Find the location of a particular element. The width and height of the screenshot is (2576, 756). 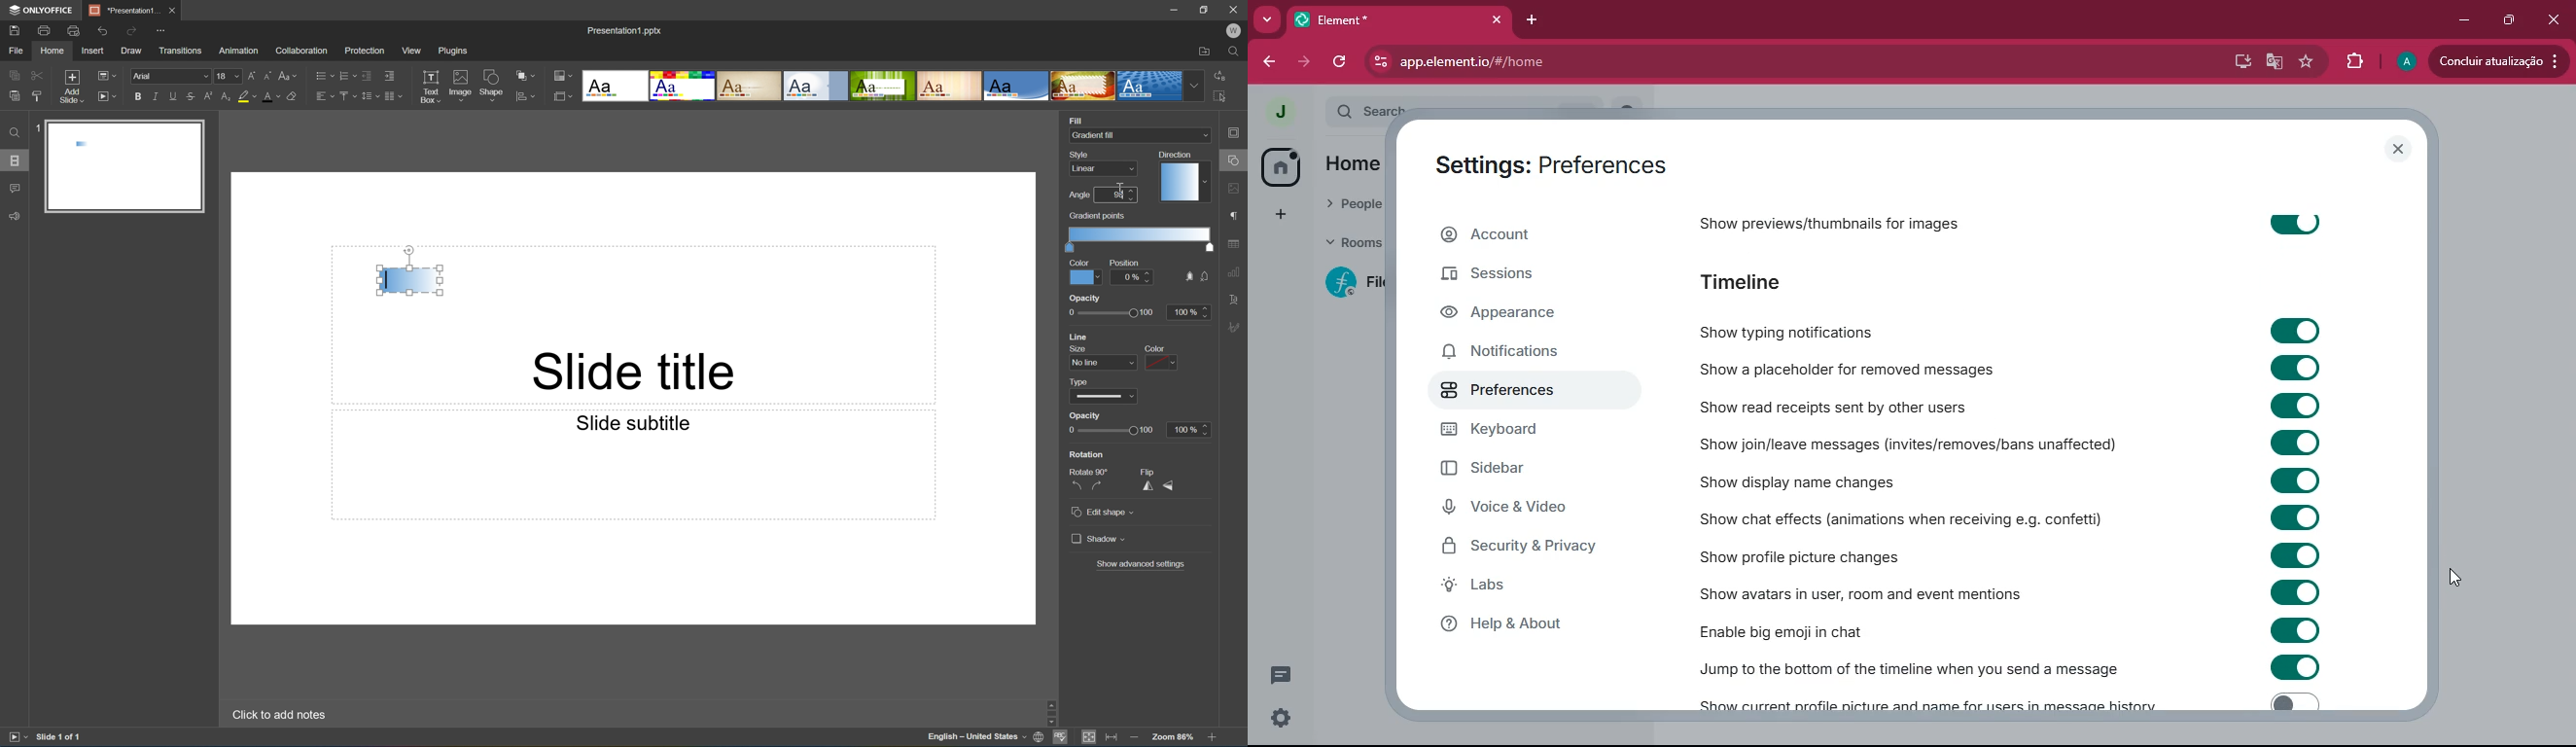

f fil is located at coordinates (1348, 284).